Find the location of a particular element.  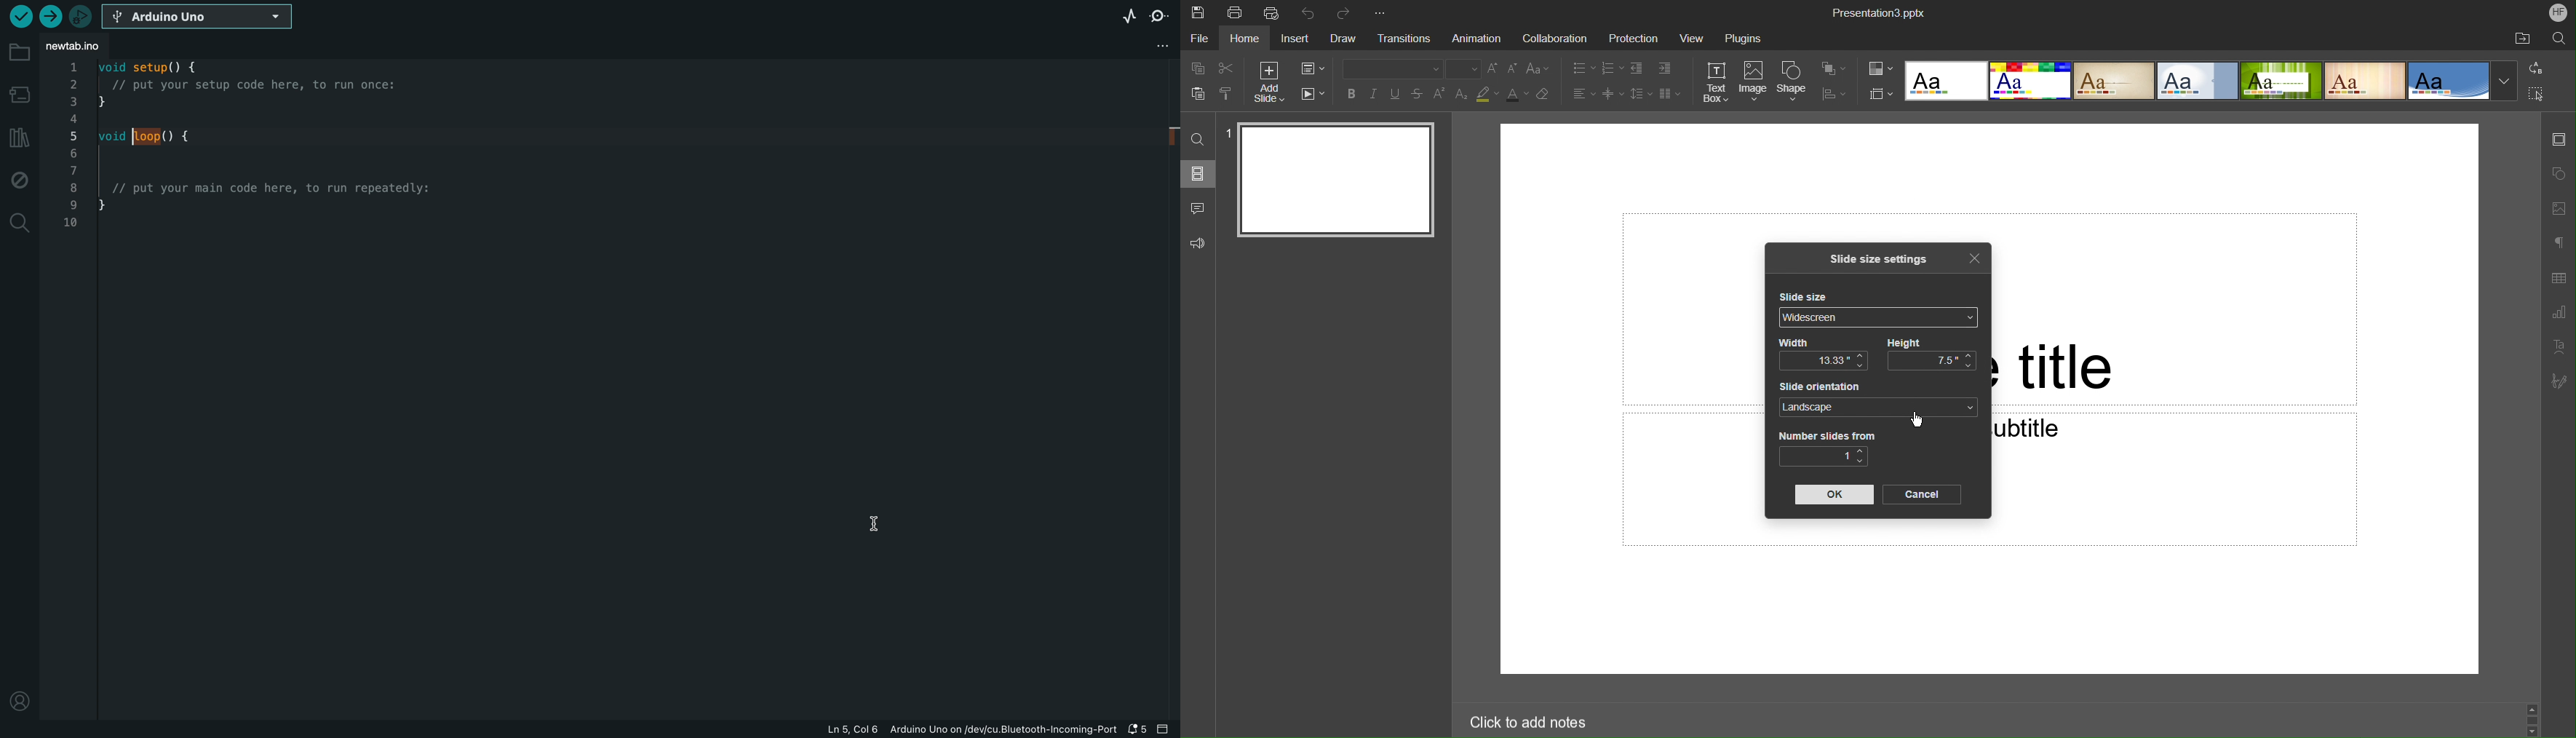

Cursor is located at coordinates (1917, 420).